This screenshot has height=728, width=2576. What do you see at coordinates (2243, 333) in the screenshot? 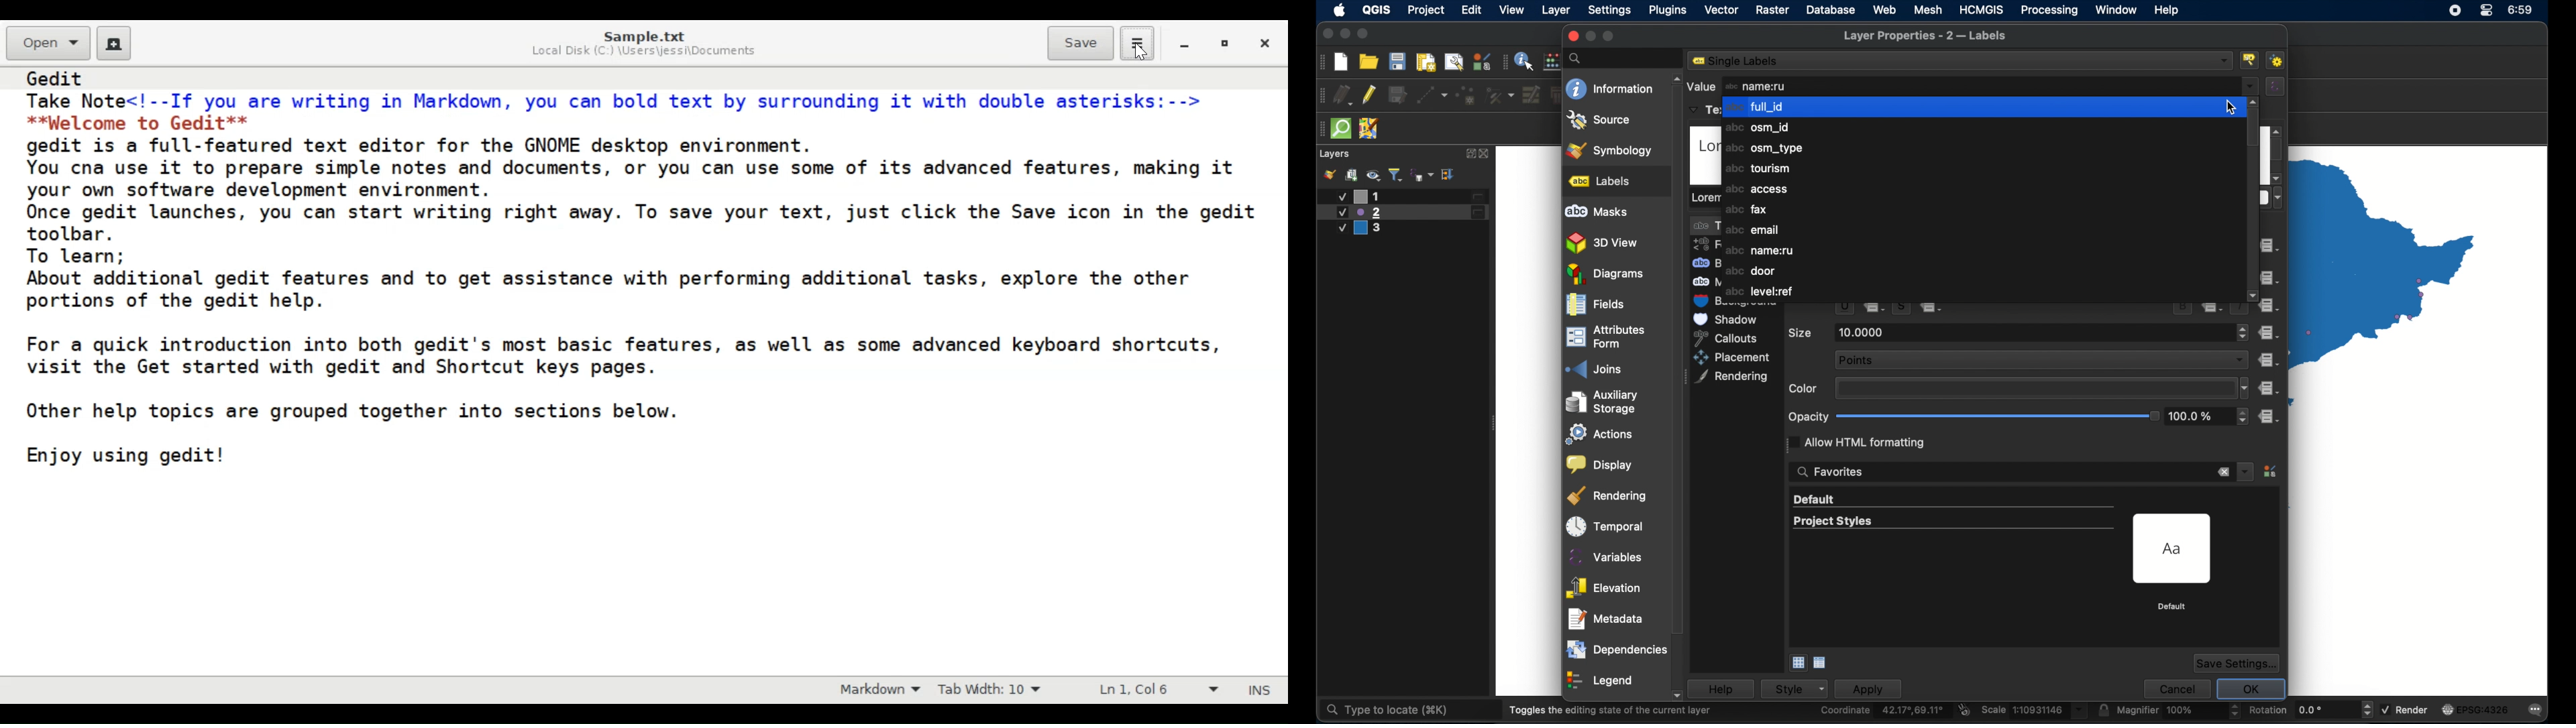
I see `stepper buttons` at bounding box center [2243, 333].